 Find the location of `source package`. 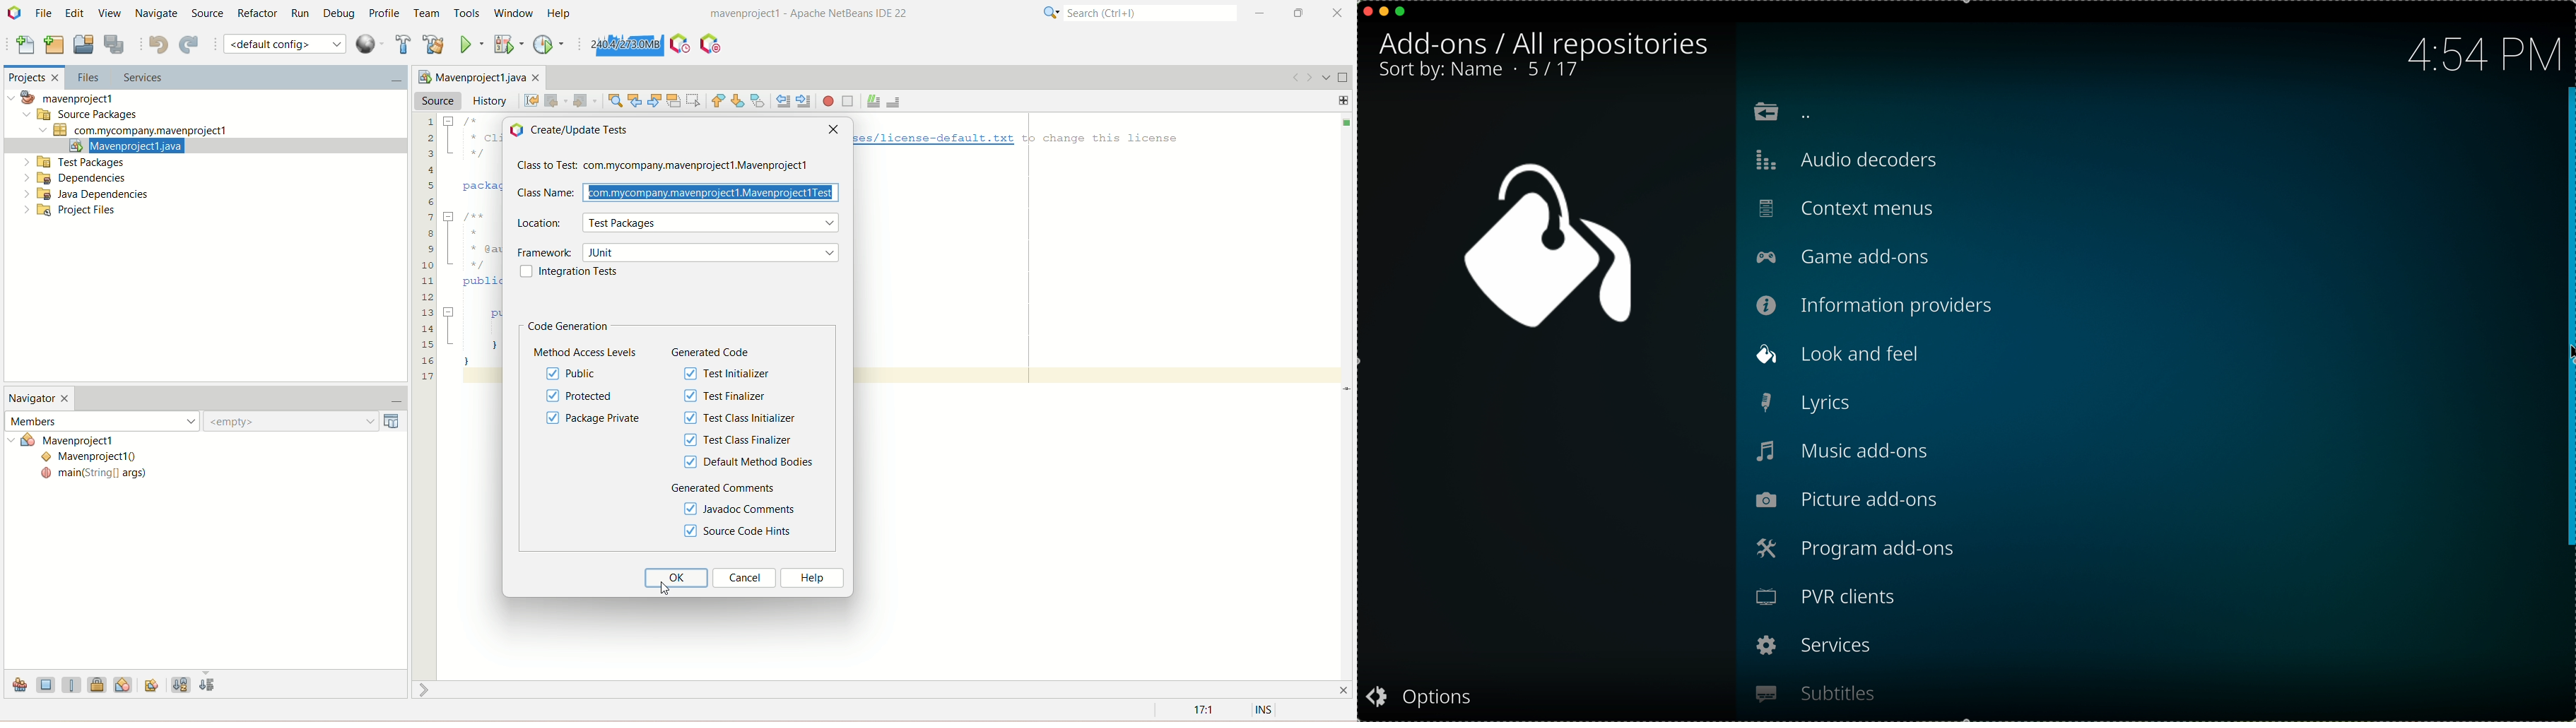

source package is located at coordinates (77, 115).